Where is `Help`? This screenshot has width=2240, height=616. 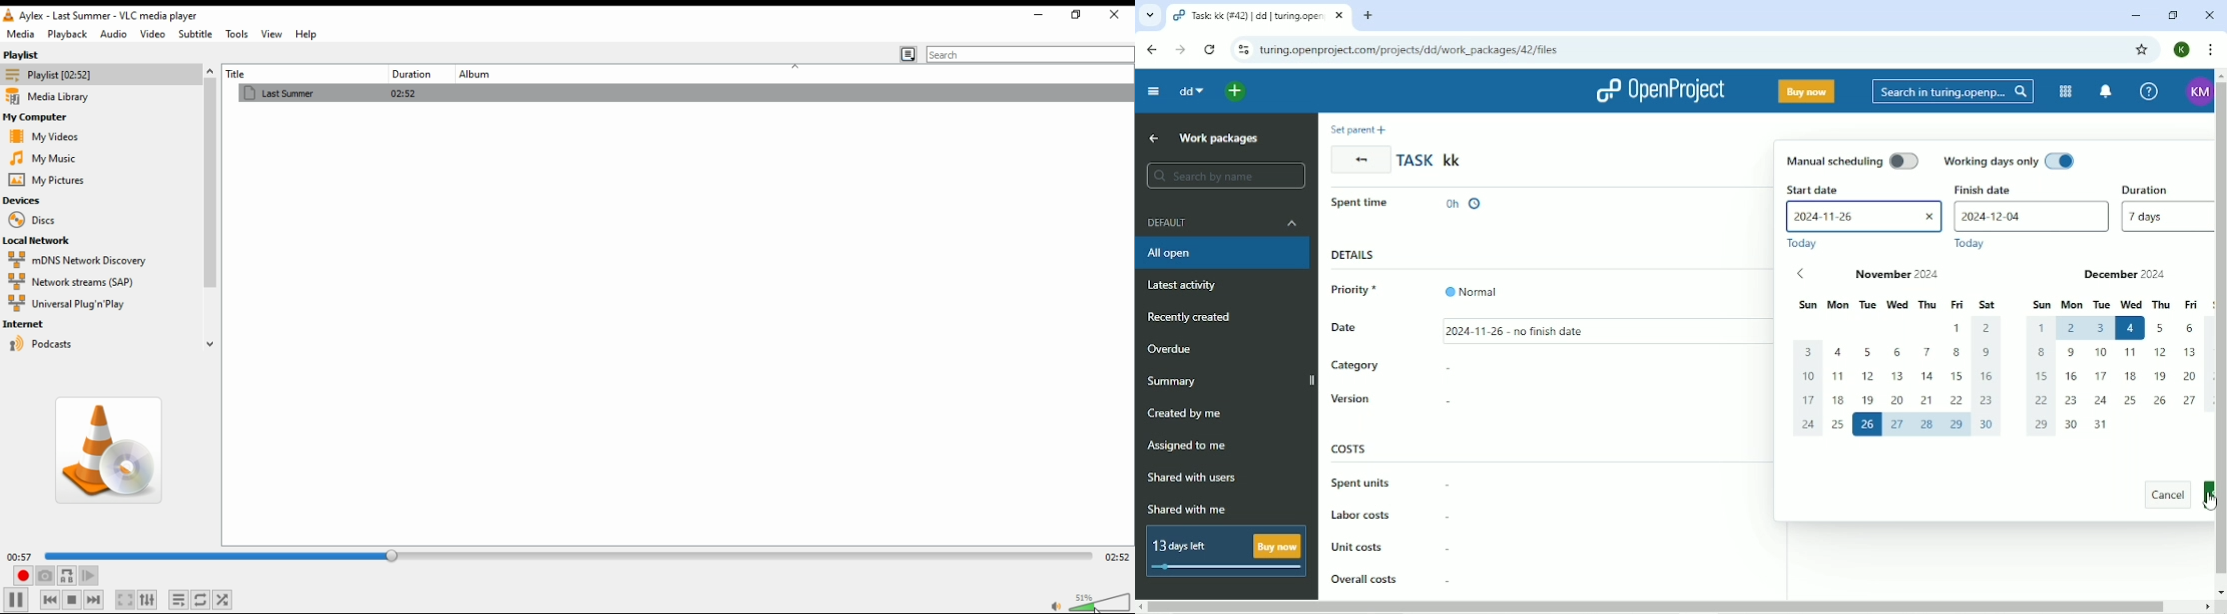
Help is located at coordinates (2147, 91).